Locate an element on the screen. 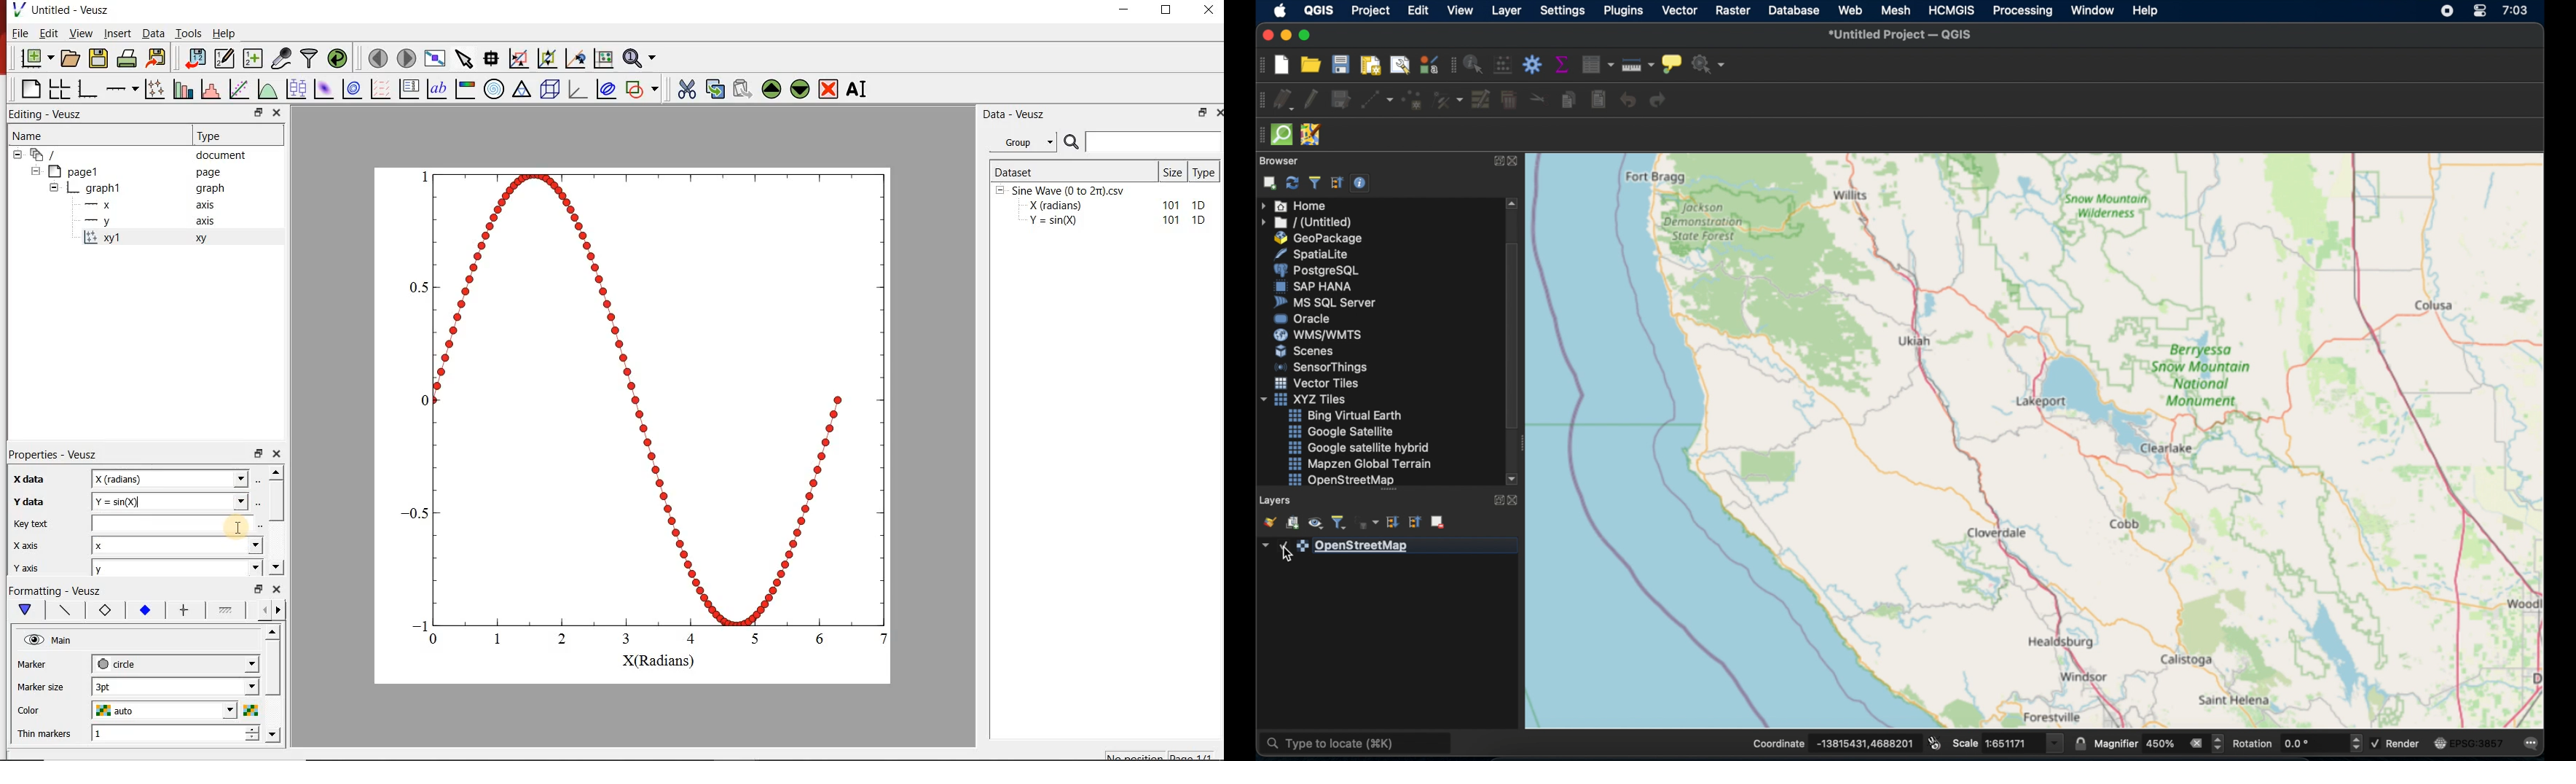  expand is located at coordinates (1496, 501).